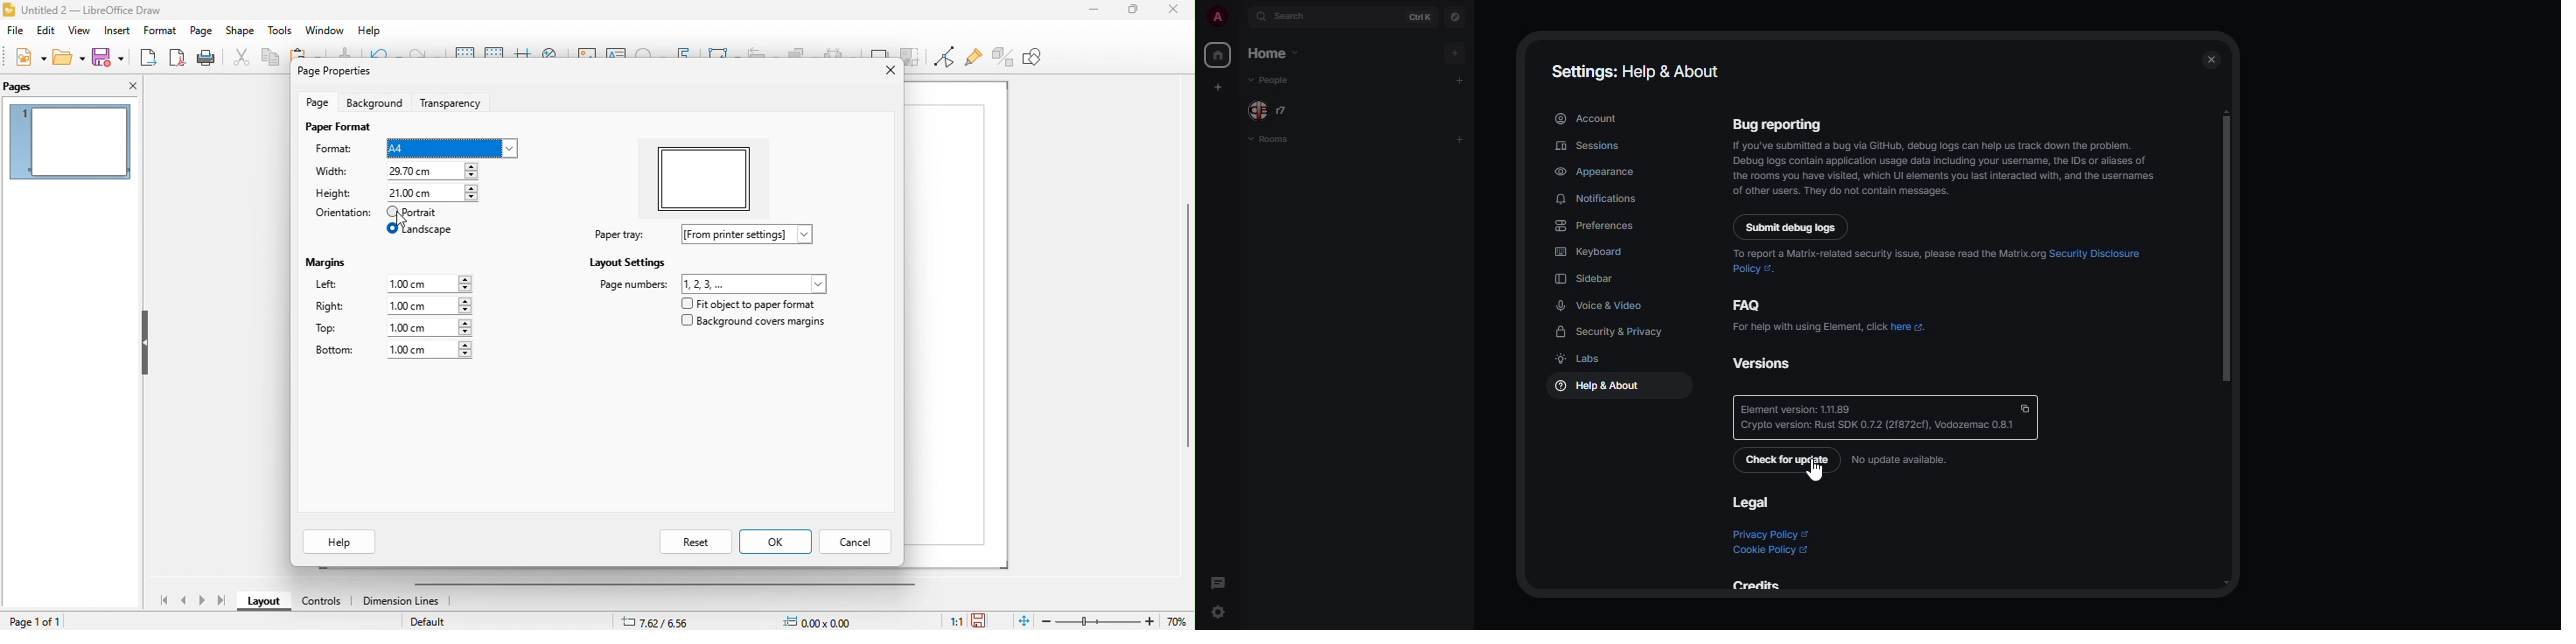  I want to click on create myspace, so click(1216, 86).